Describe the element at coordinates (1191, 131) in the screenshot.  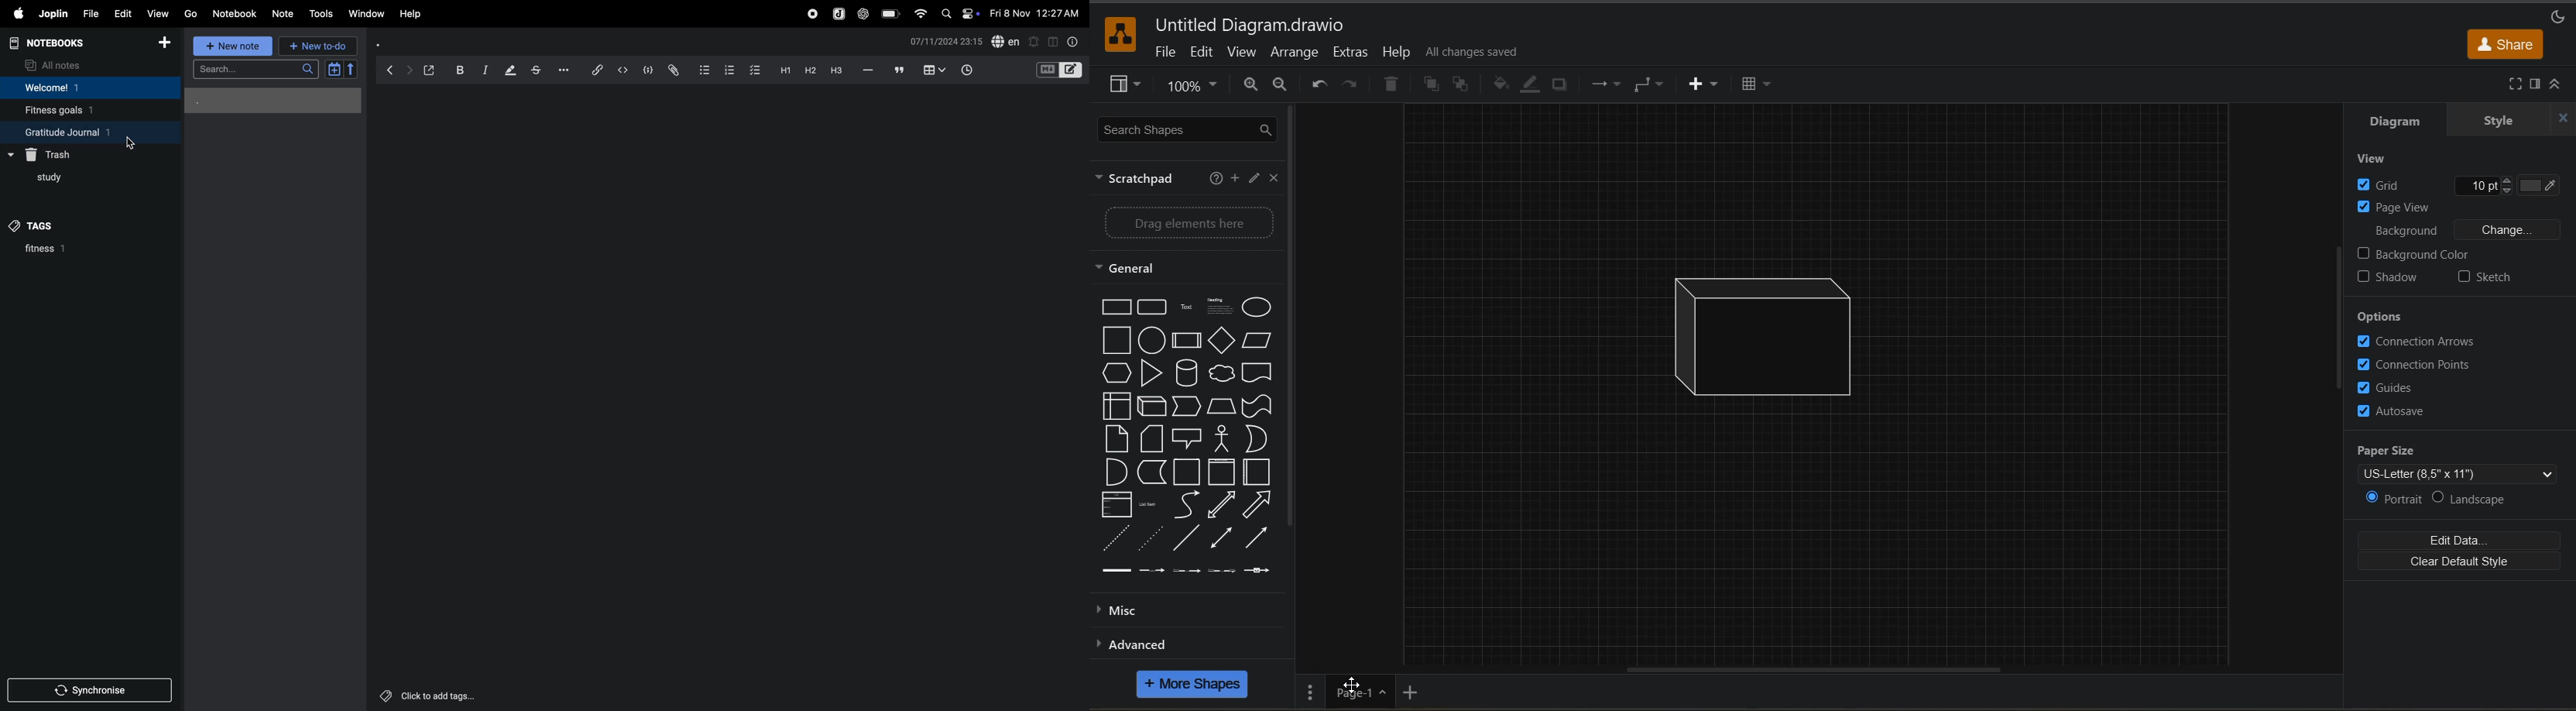
I see `search shapes` at that location.